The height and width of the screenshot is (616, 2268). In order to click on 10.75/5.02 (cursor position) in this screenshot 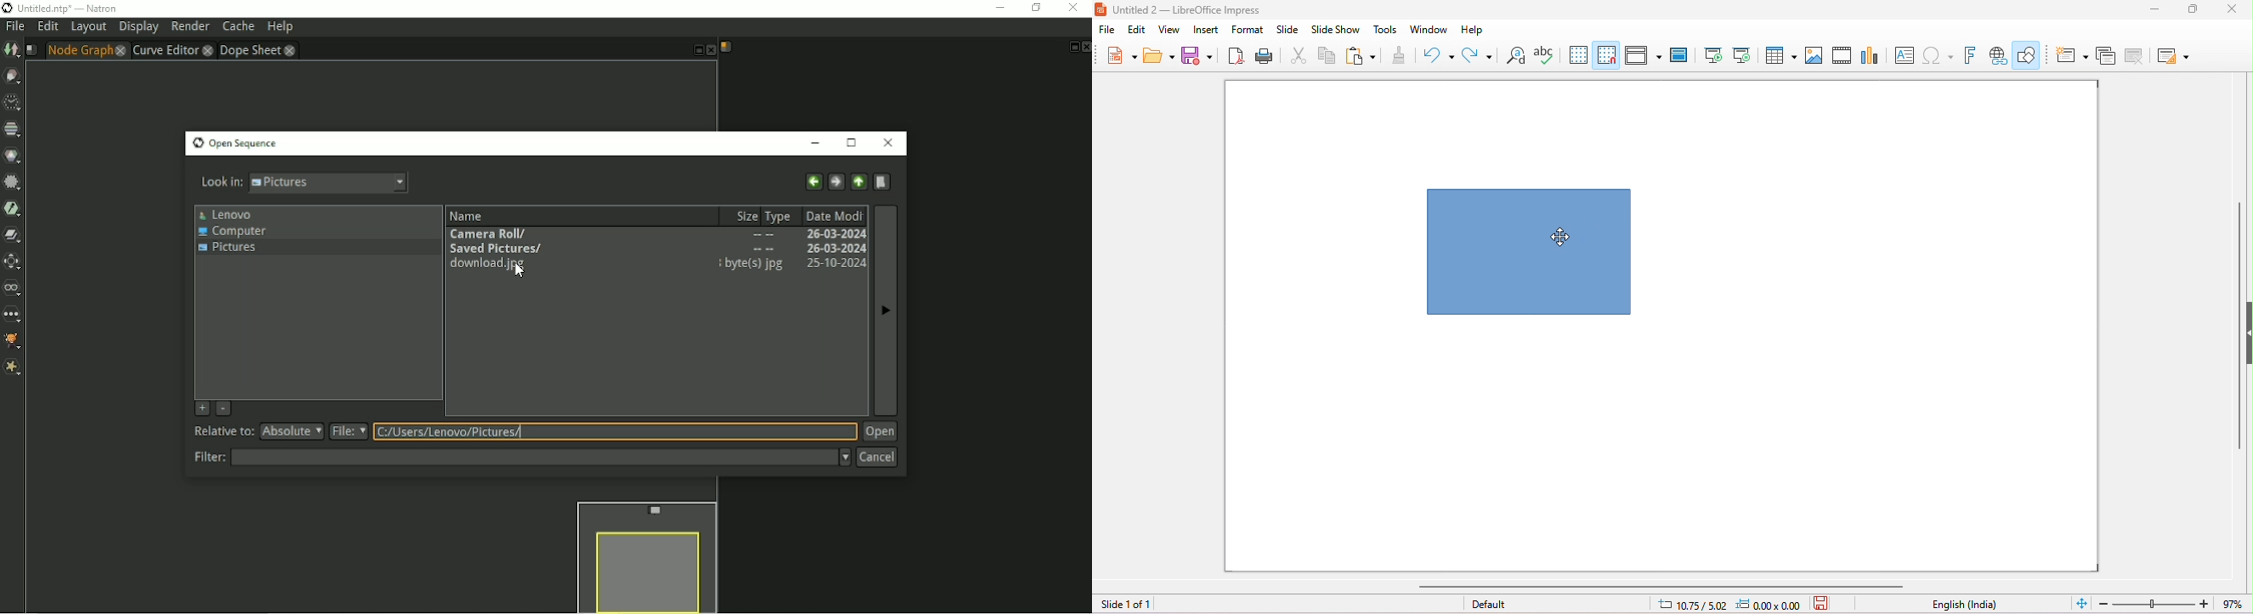, I will do `click(1694, 605)`.